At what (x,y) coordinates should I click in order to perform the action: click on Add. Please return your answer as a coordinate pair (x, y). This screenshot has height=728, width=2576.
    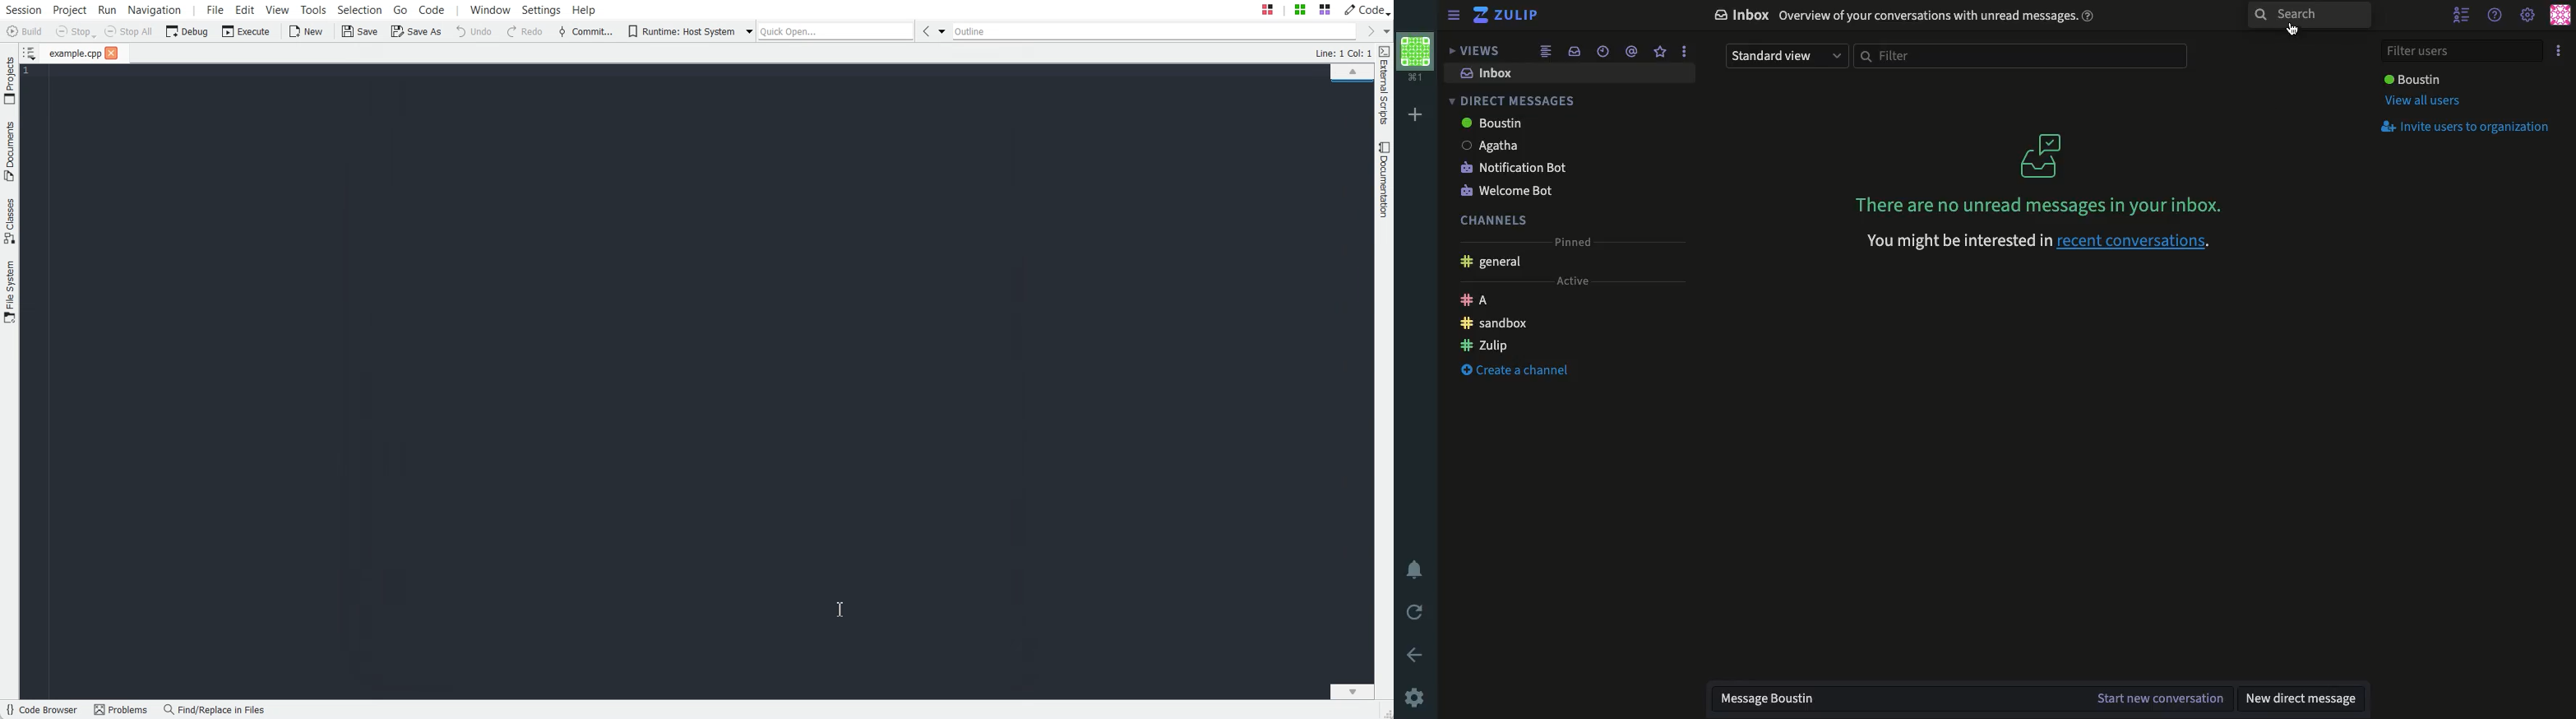
    Looking at the image, I should click on (1414, 115).